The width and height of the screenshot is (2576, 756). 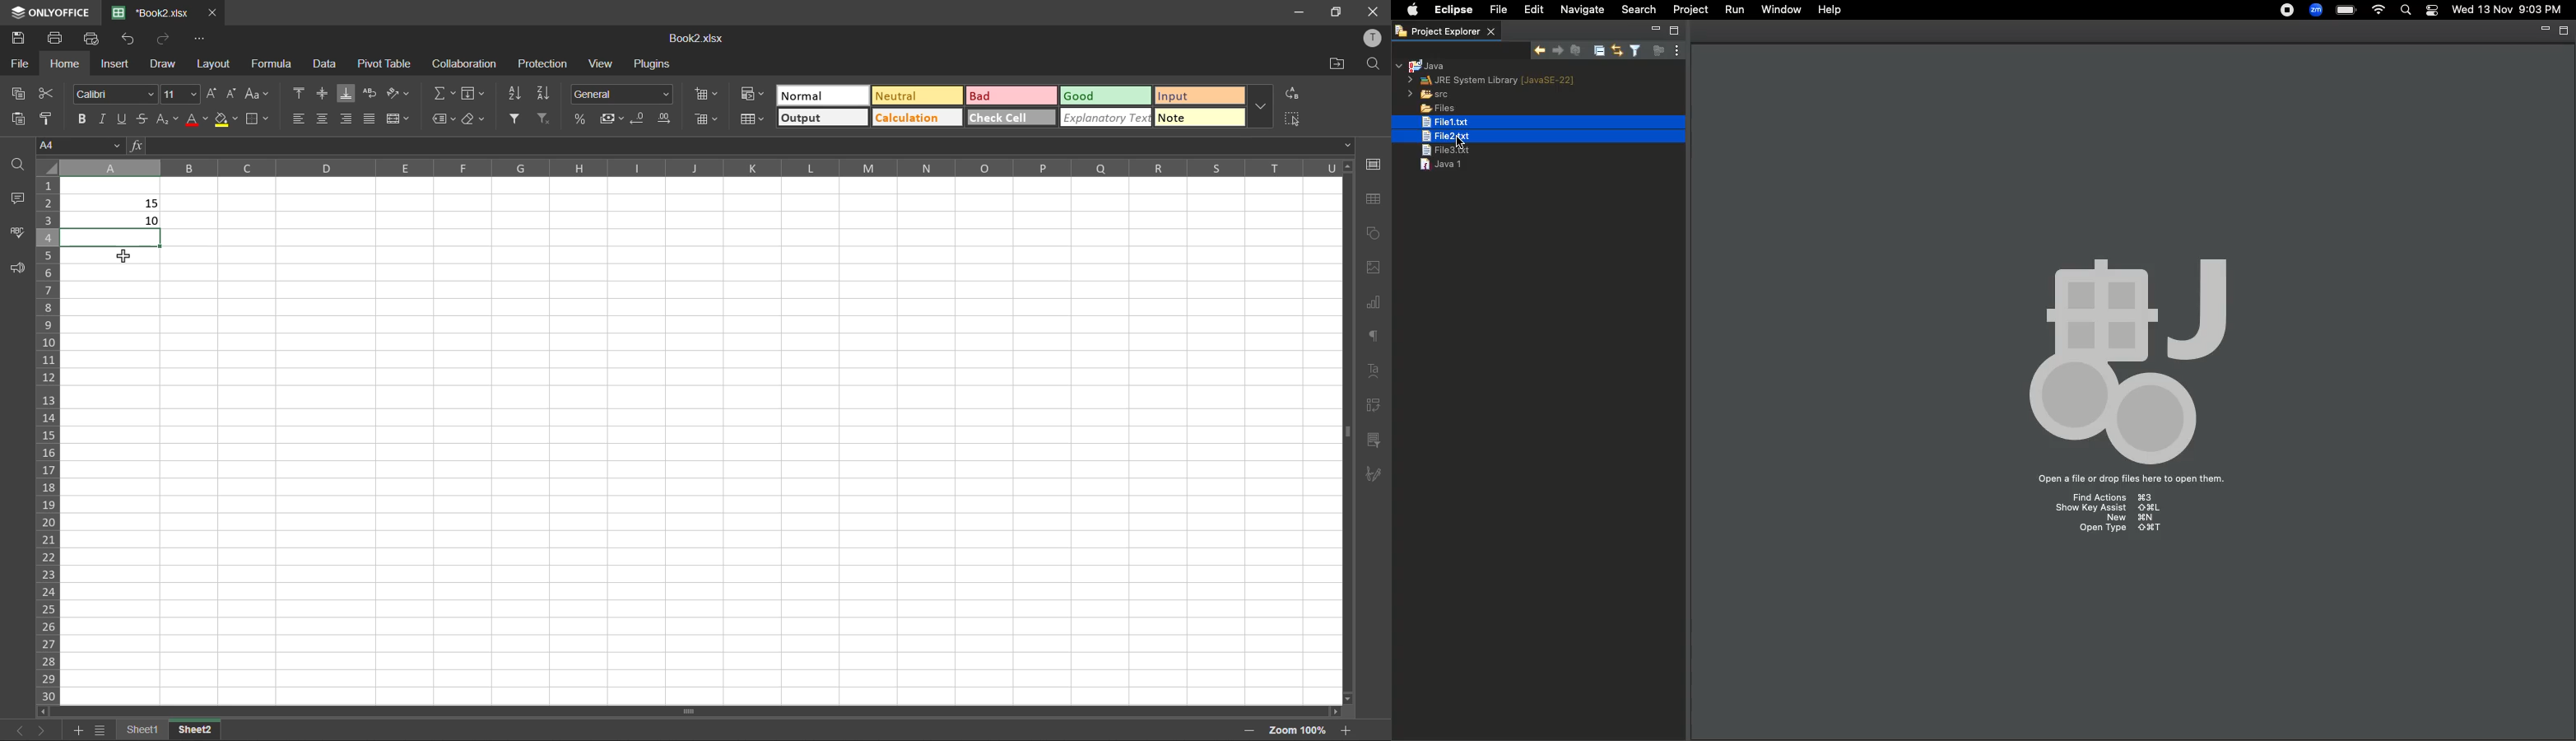 What do you see at coordinates (1373, 336) in the screenshot?
I see `paragraph` at bounding box center [1373, 336].